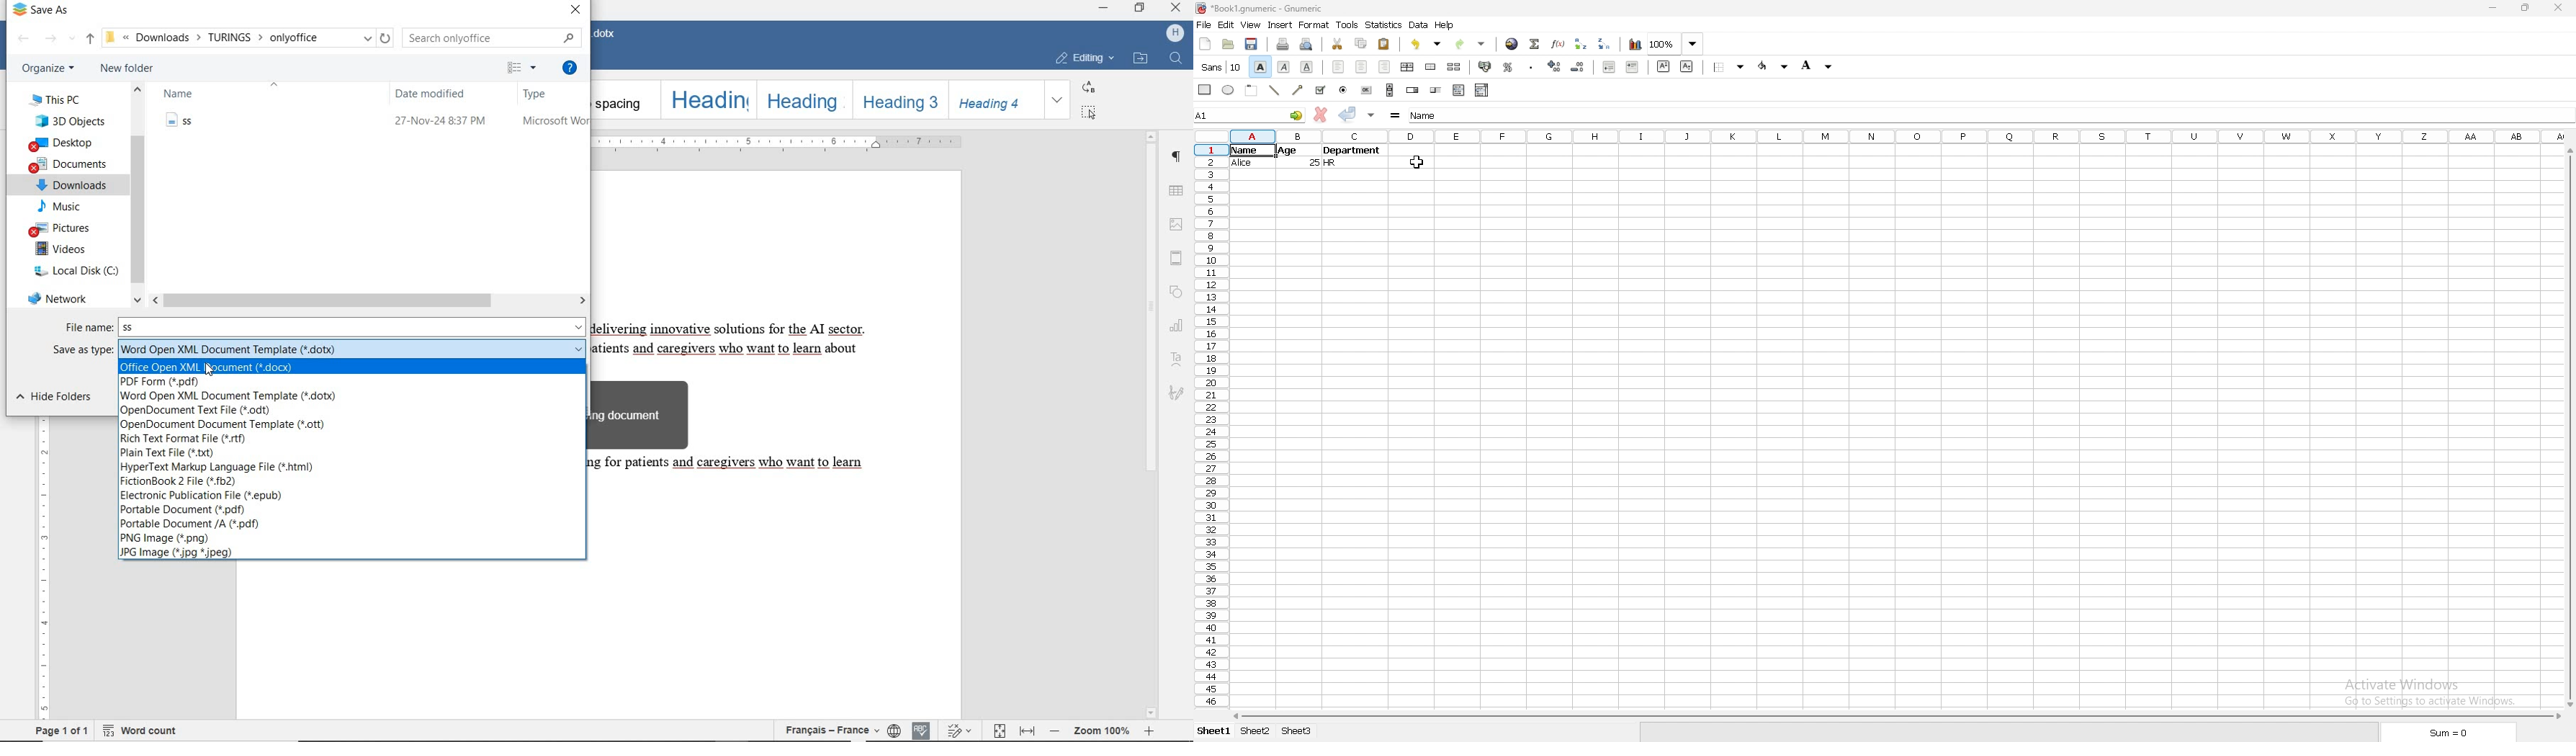  I want to click on SEARCH, so click(492, 36).